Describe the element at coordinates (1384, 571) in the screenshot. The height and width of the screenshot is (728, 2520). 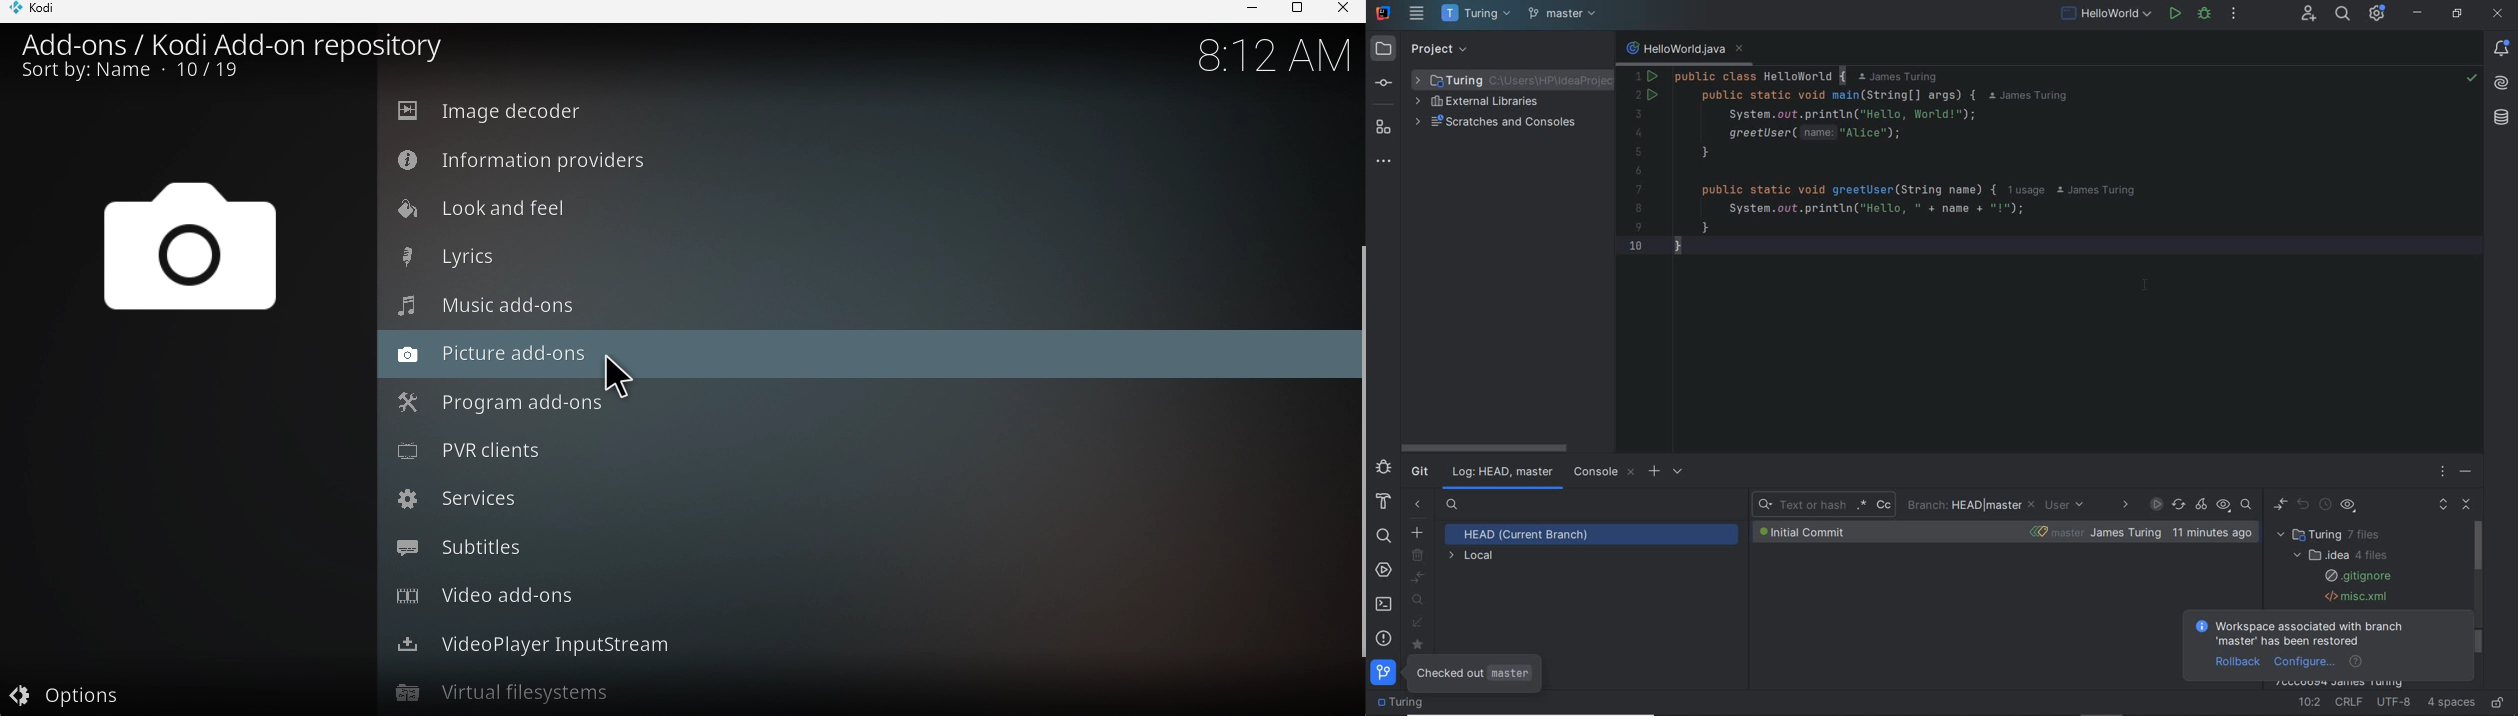
I see `services` at that location.